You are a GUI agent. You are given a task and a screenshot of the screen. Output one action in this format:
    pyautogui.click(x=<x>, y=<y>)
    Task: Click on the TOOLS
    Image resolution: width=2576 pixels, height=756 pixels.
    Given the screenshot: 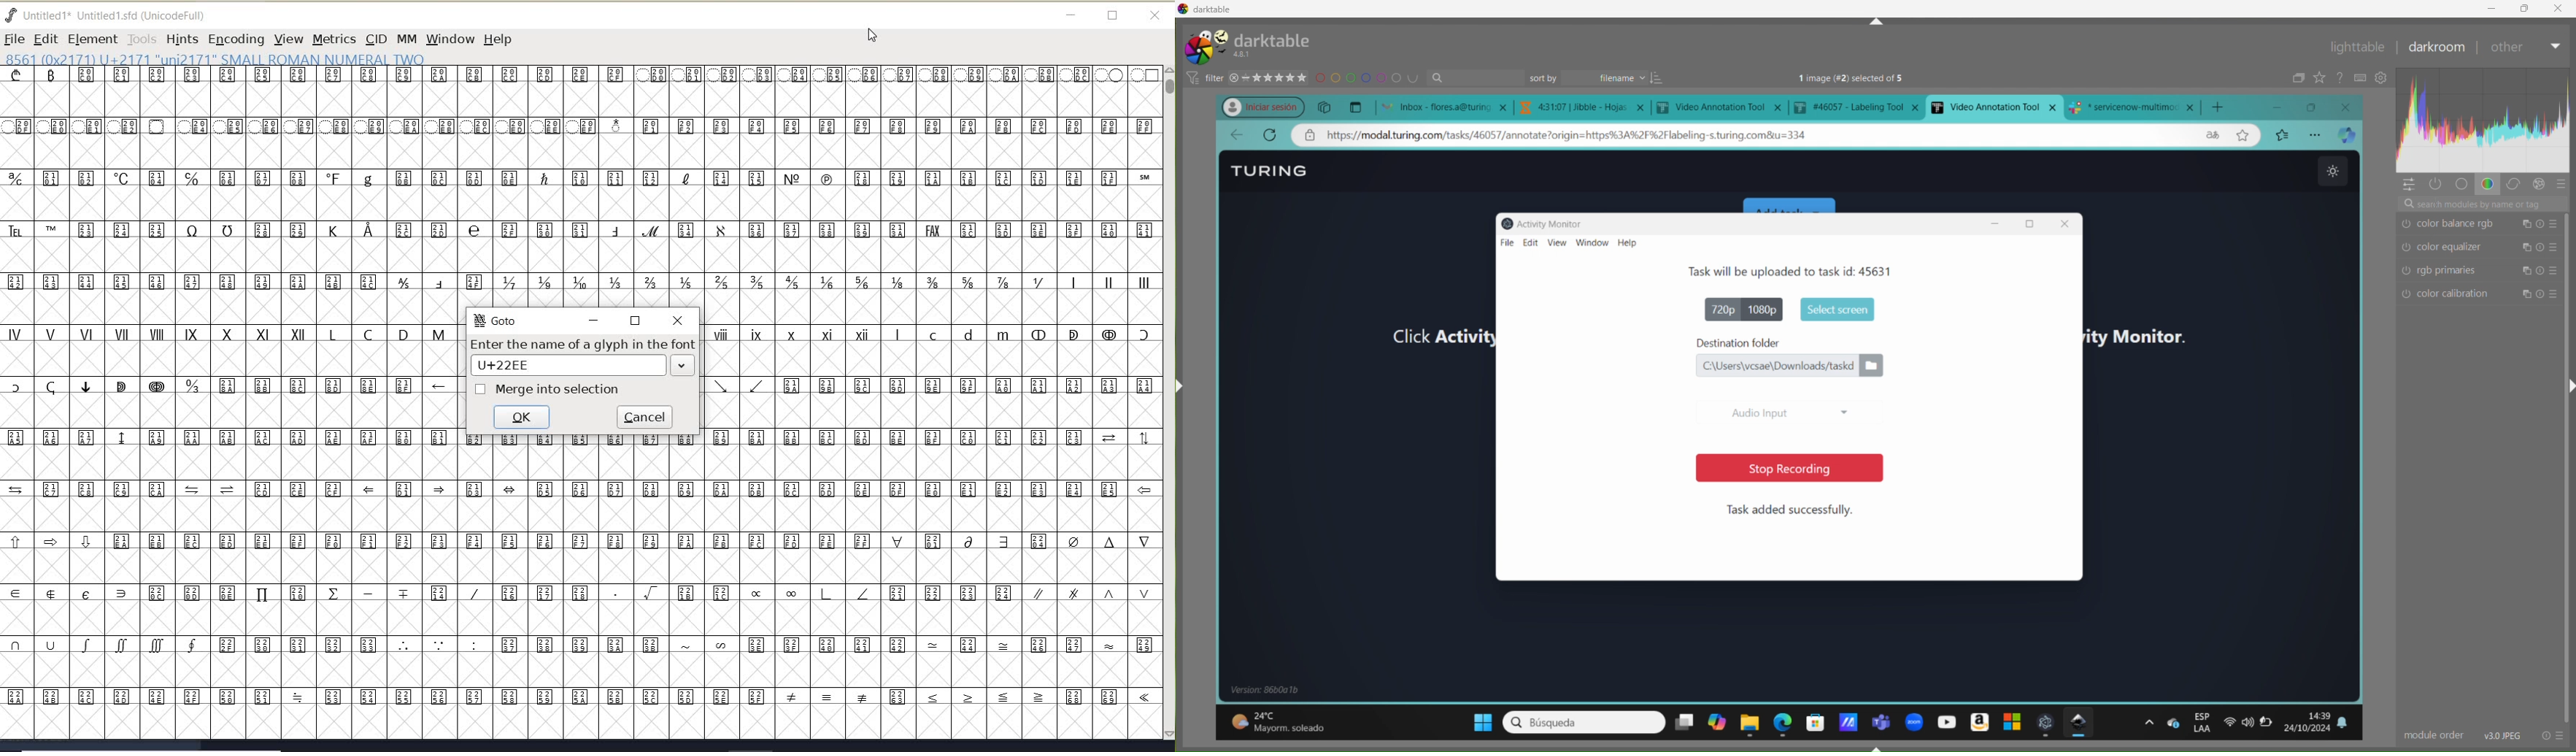 What is the action you would take?
    pyautogui.click(x=141, y=39)
    